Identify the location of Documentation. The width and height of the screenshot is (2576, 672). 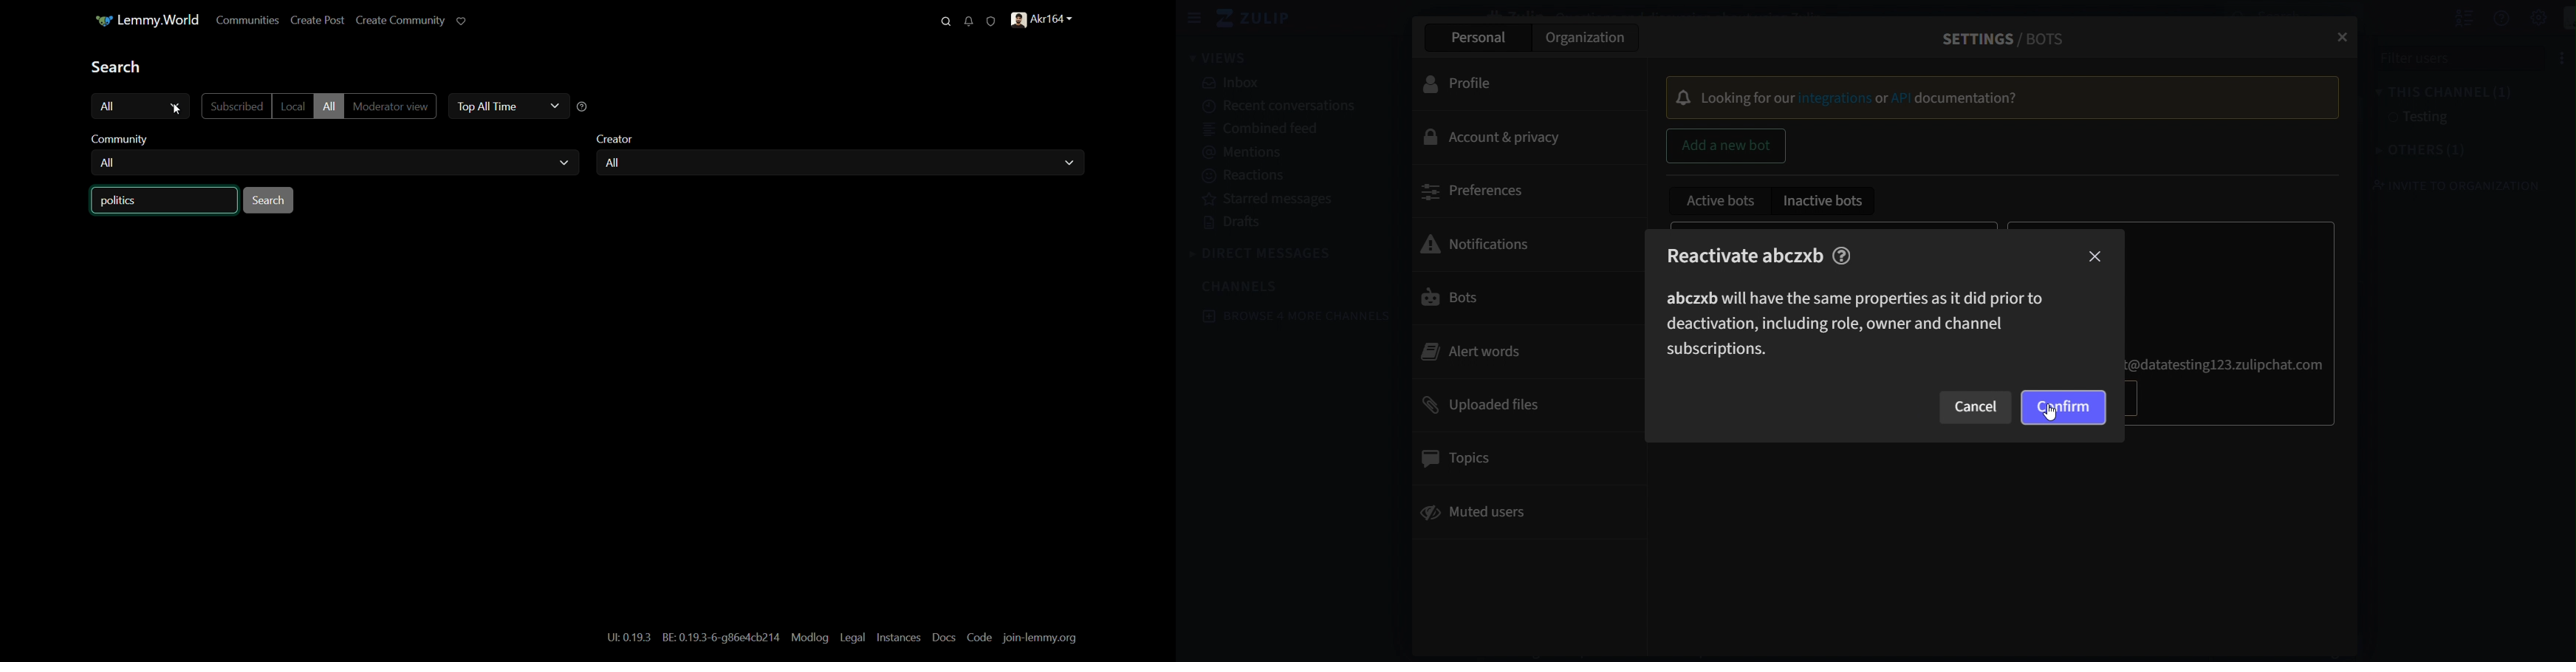
(1966, 98).